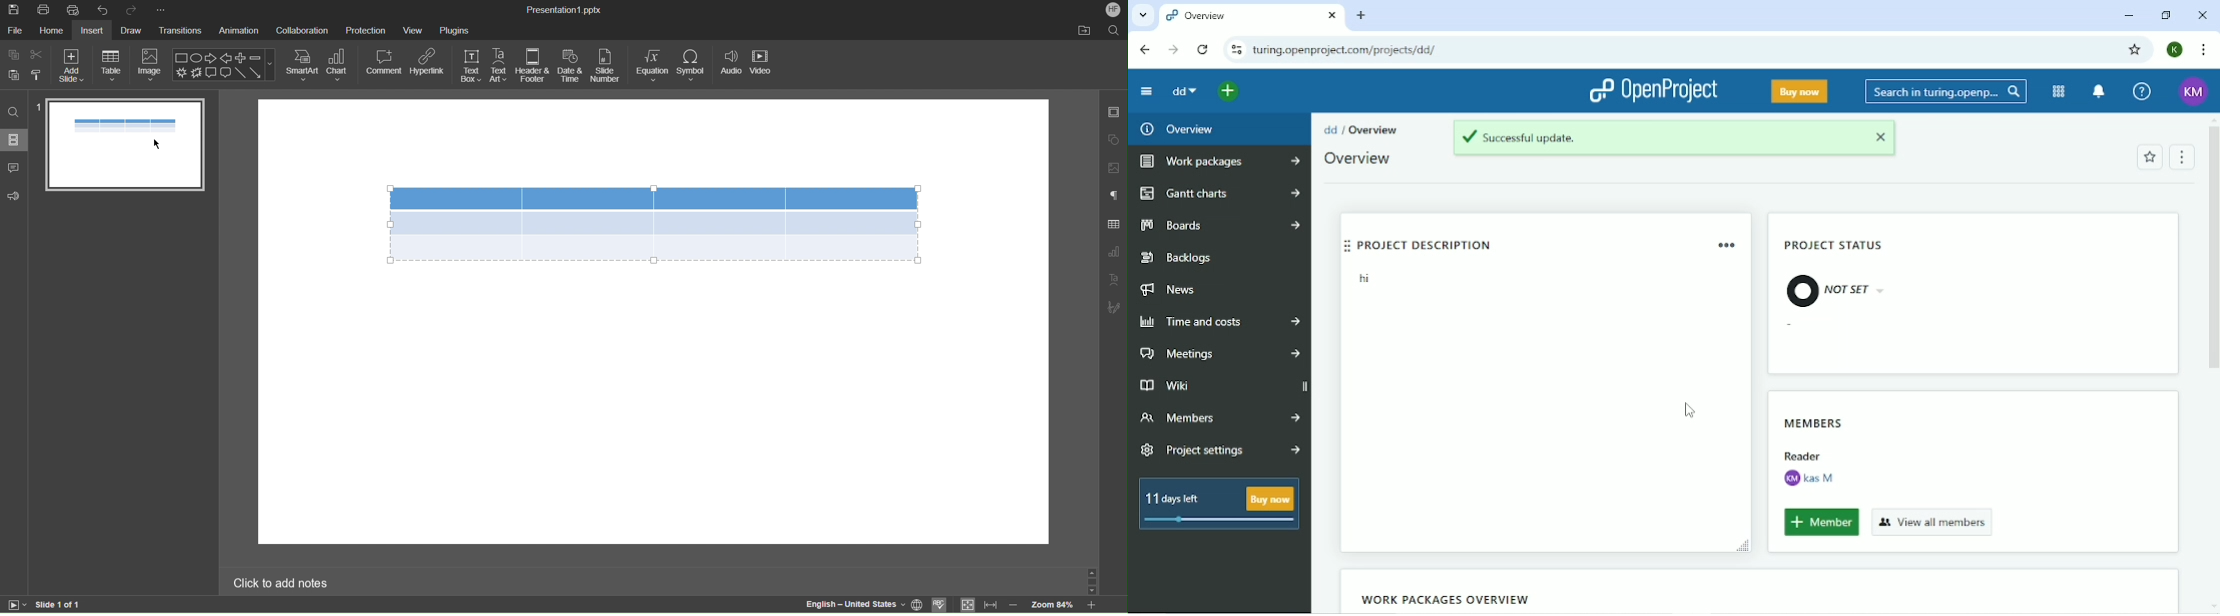  I want to click on Spellcheck, so click(940, 605).